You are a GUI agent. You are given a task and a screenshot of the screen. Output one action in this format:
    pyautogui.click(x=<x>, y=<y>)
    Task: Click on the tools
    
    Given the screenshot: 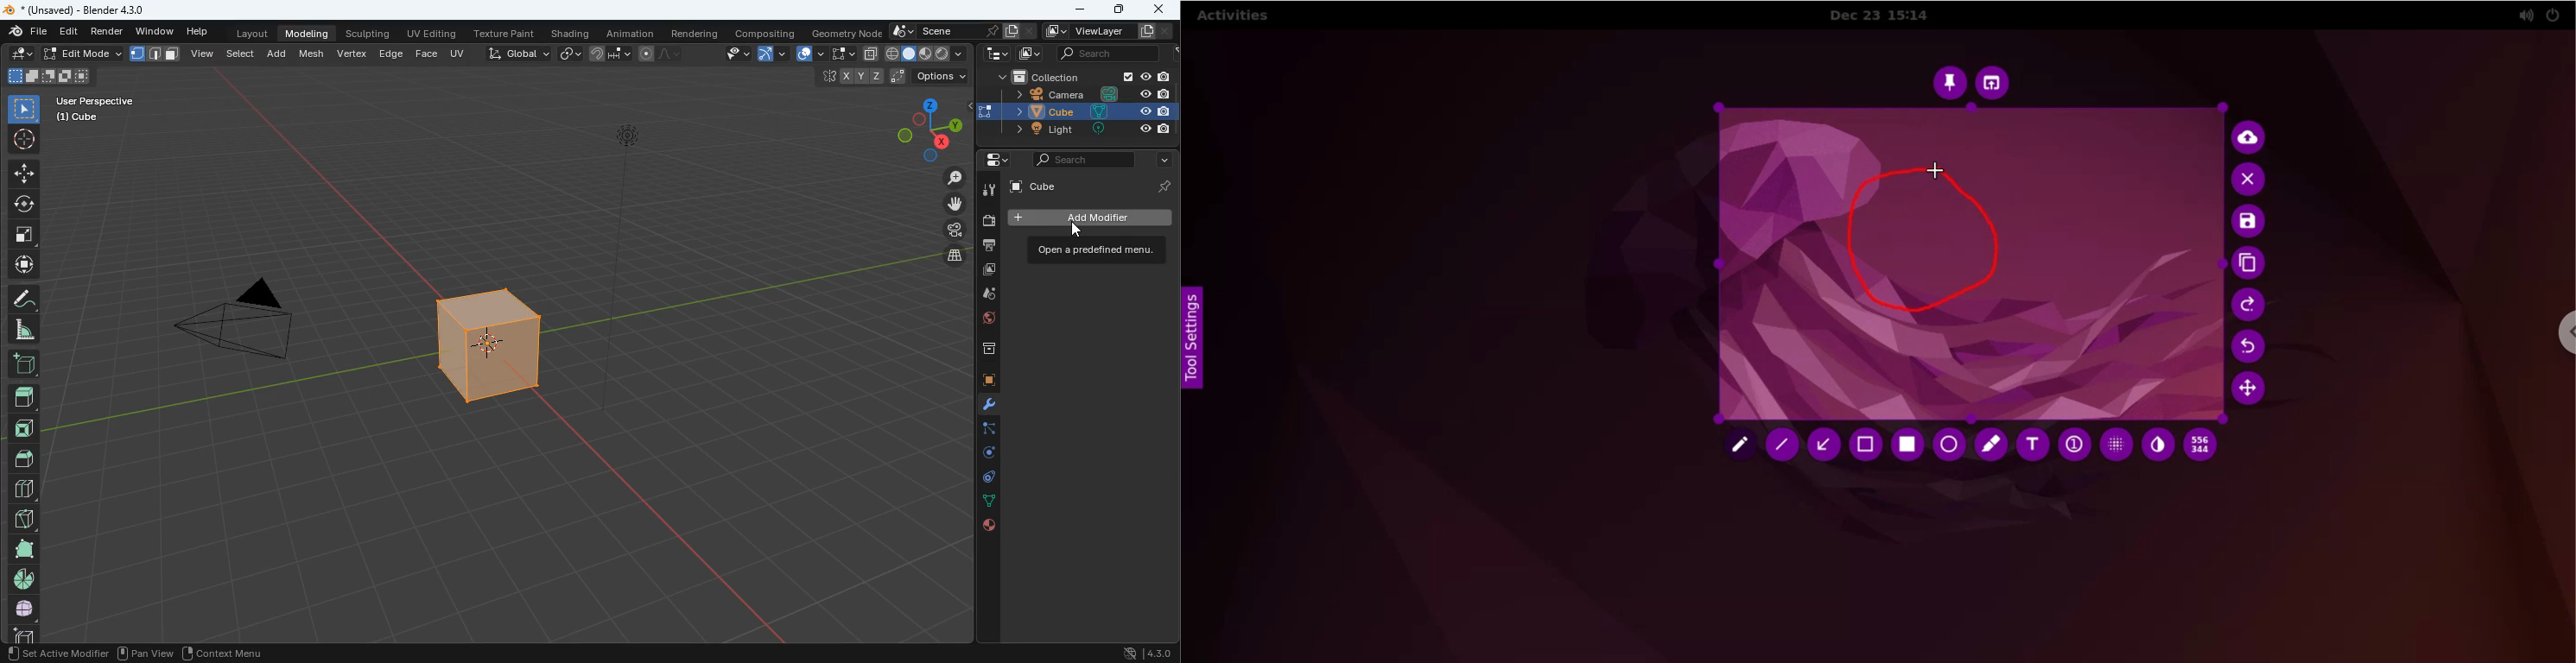 What is the action you would take?
    pyautogui.click(x=980, y=407)
    